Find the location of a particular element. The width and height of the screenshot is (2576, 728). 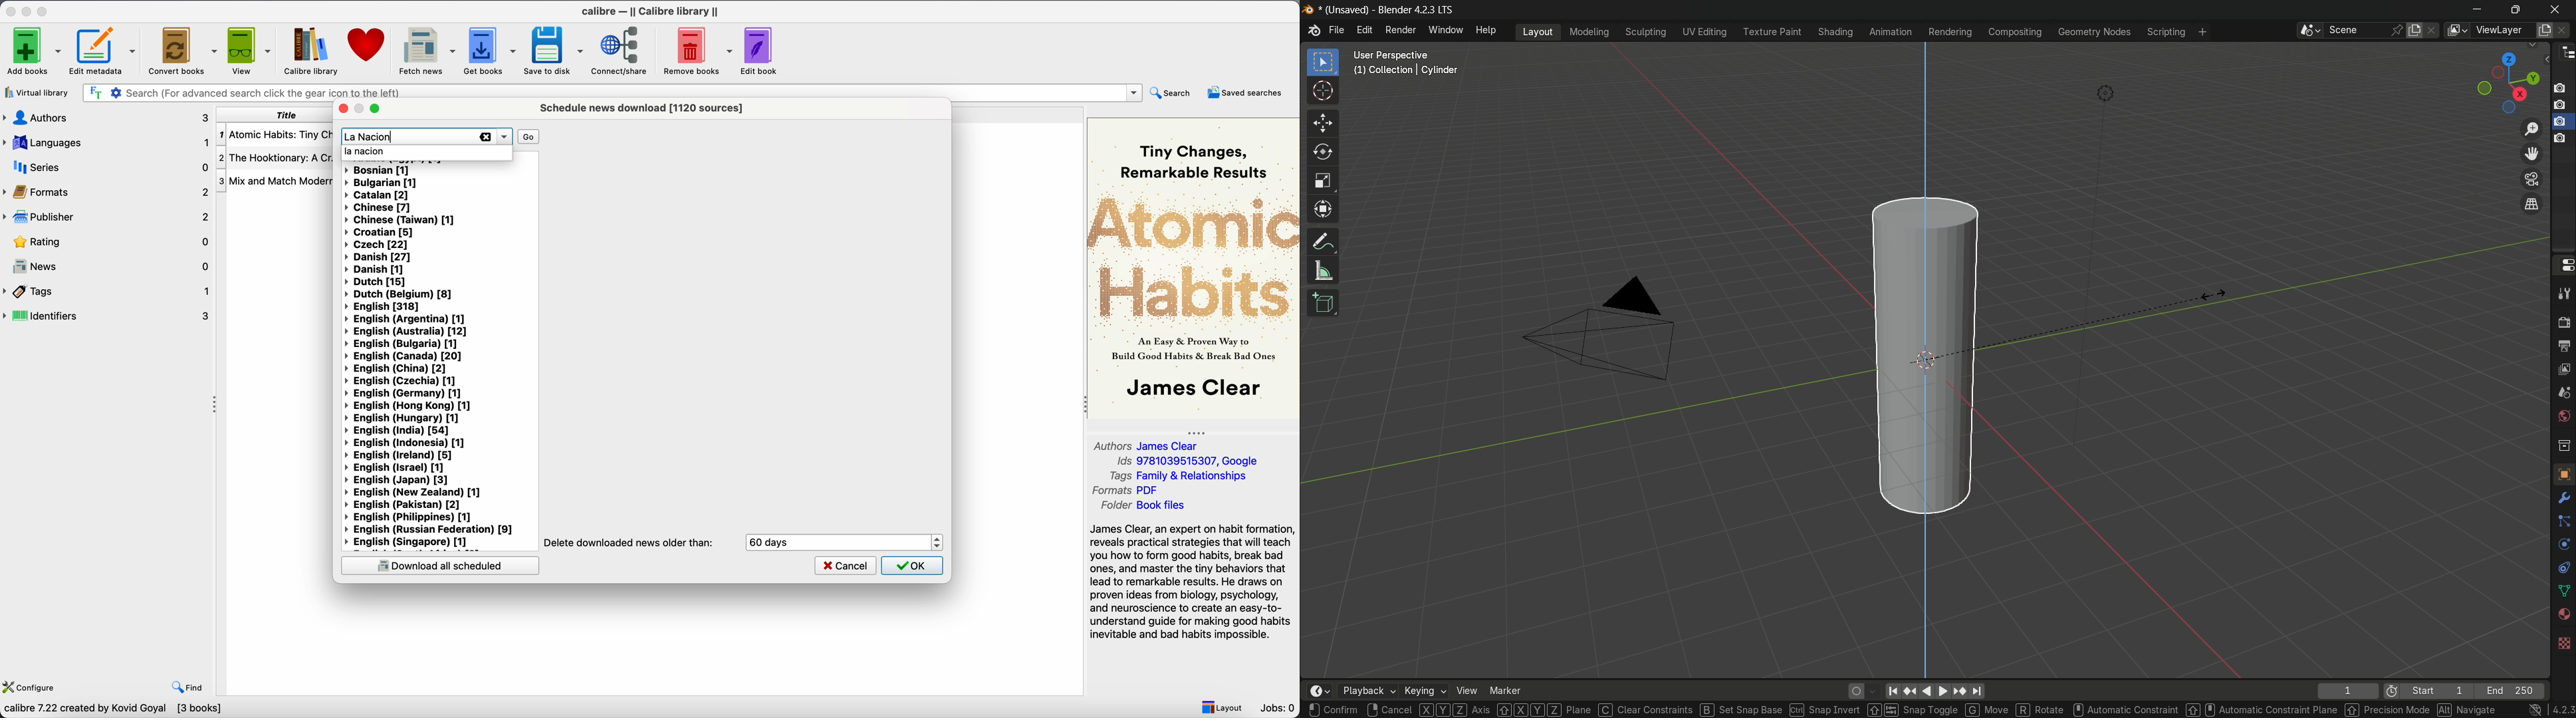

right click to cancel is located at coordinates (1389, 710).